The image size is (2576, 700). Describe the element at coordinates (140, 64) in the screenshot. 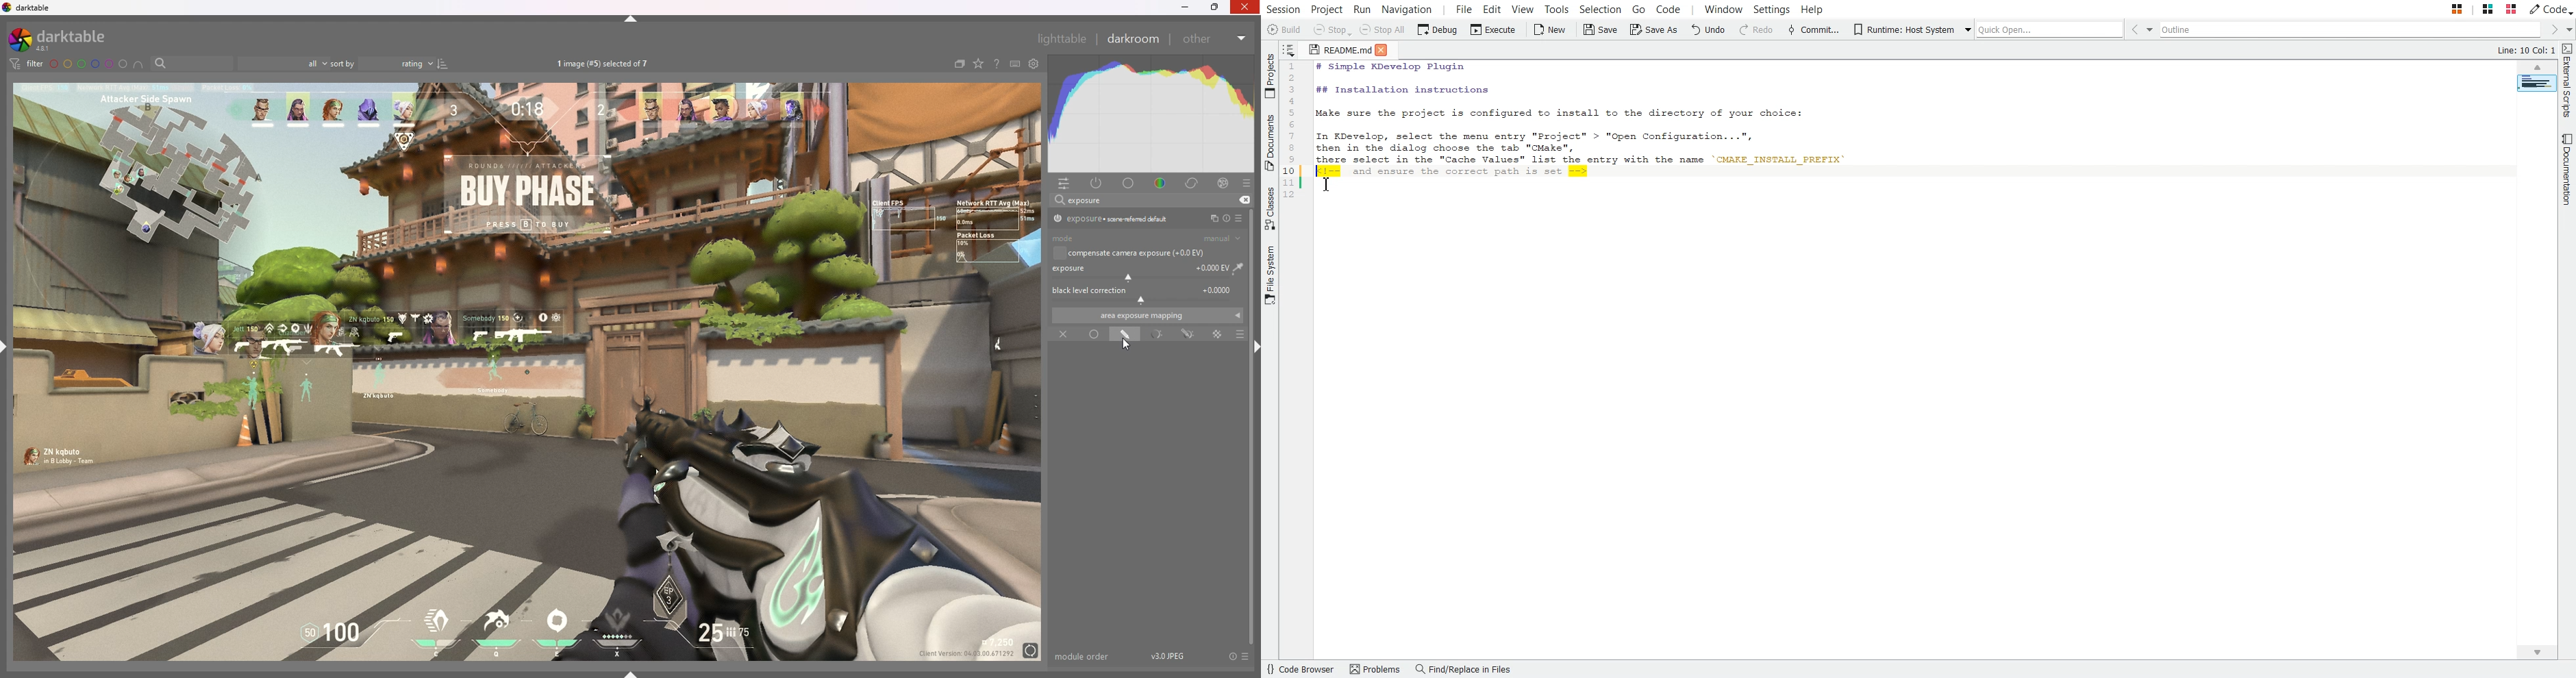

I see `include color labels` at that location.